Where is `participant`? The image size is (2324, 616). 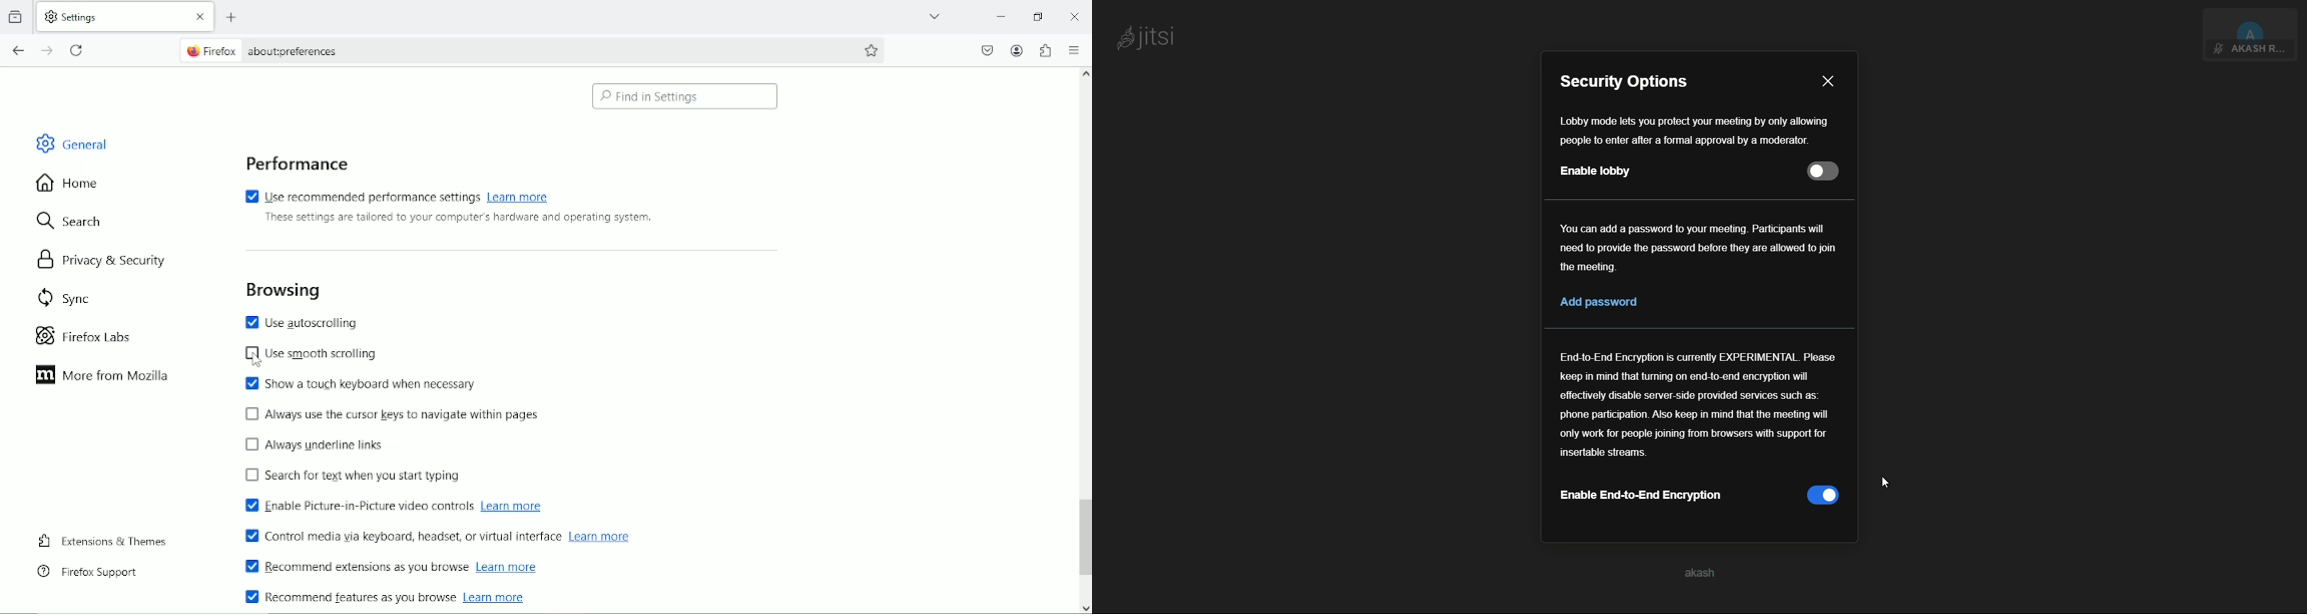 participant is located at coordinates (2252, 23).